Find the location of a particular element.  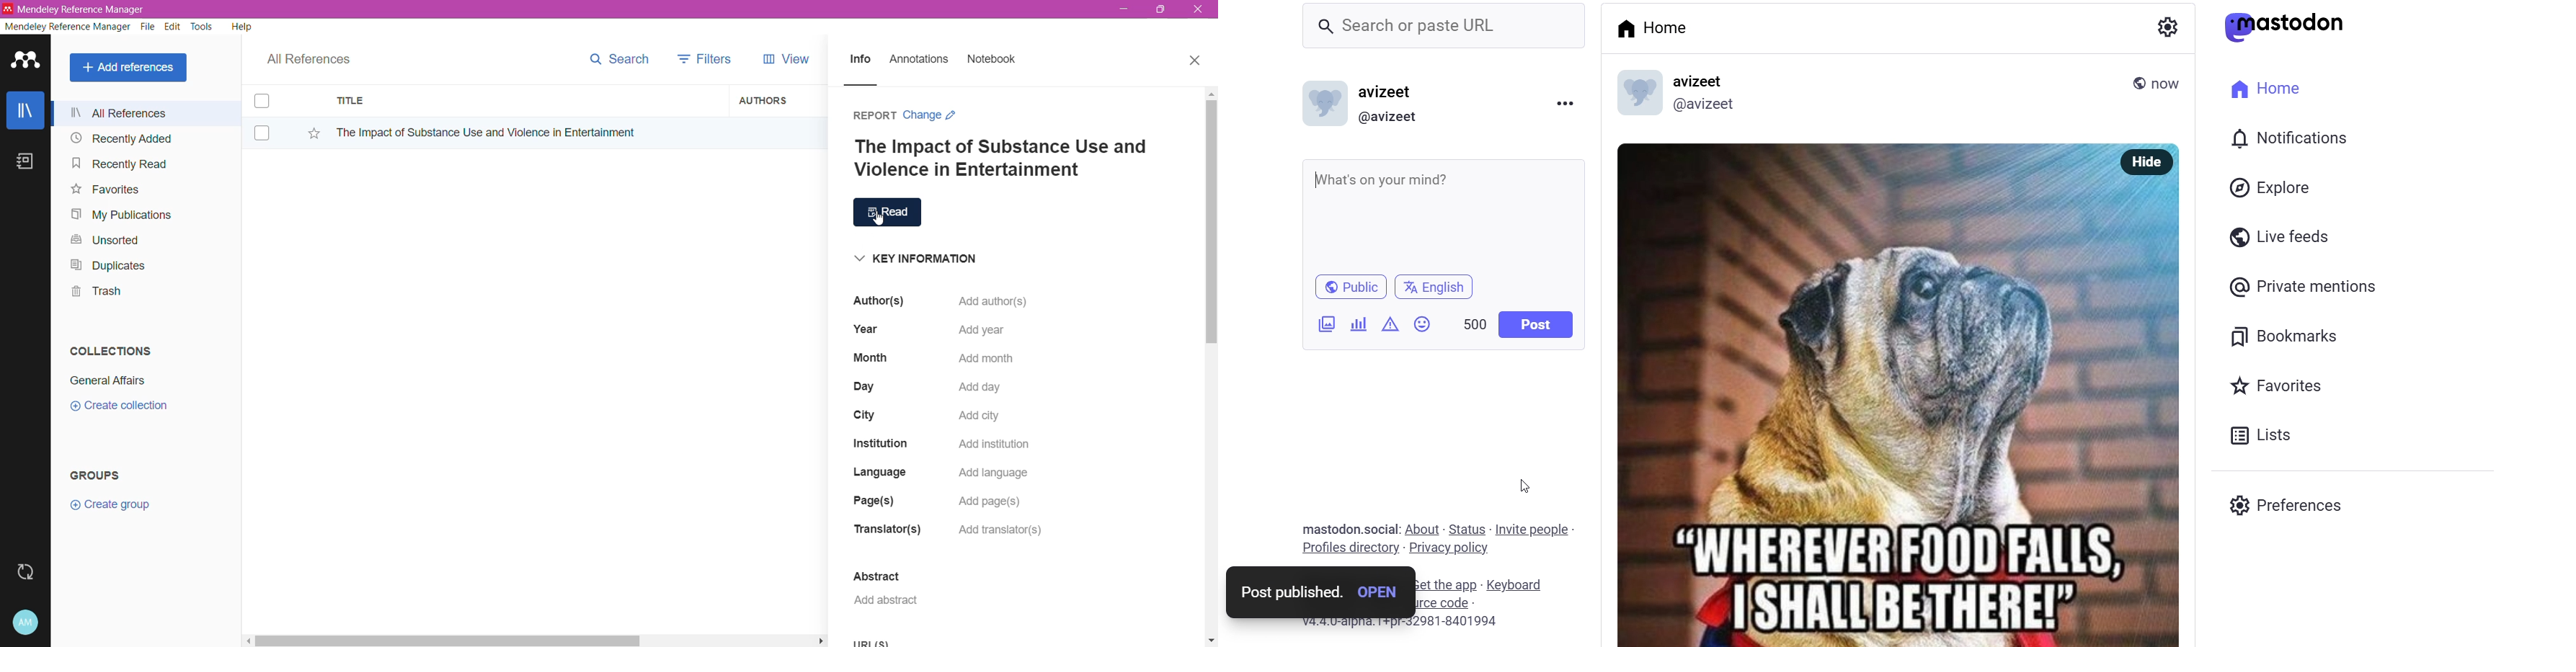

Click to Add translator(s) is located at coordinates (1002, 531).